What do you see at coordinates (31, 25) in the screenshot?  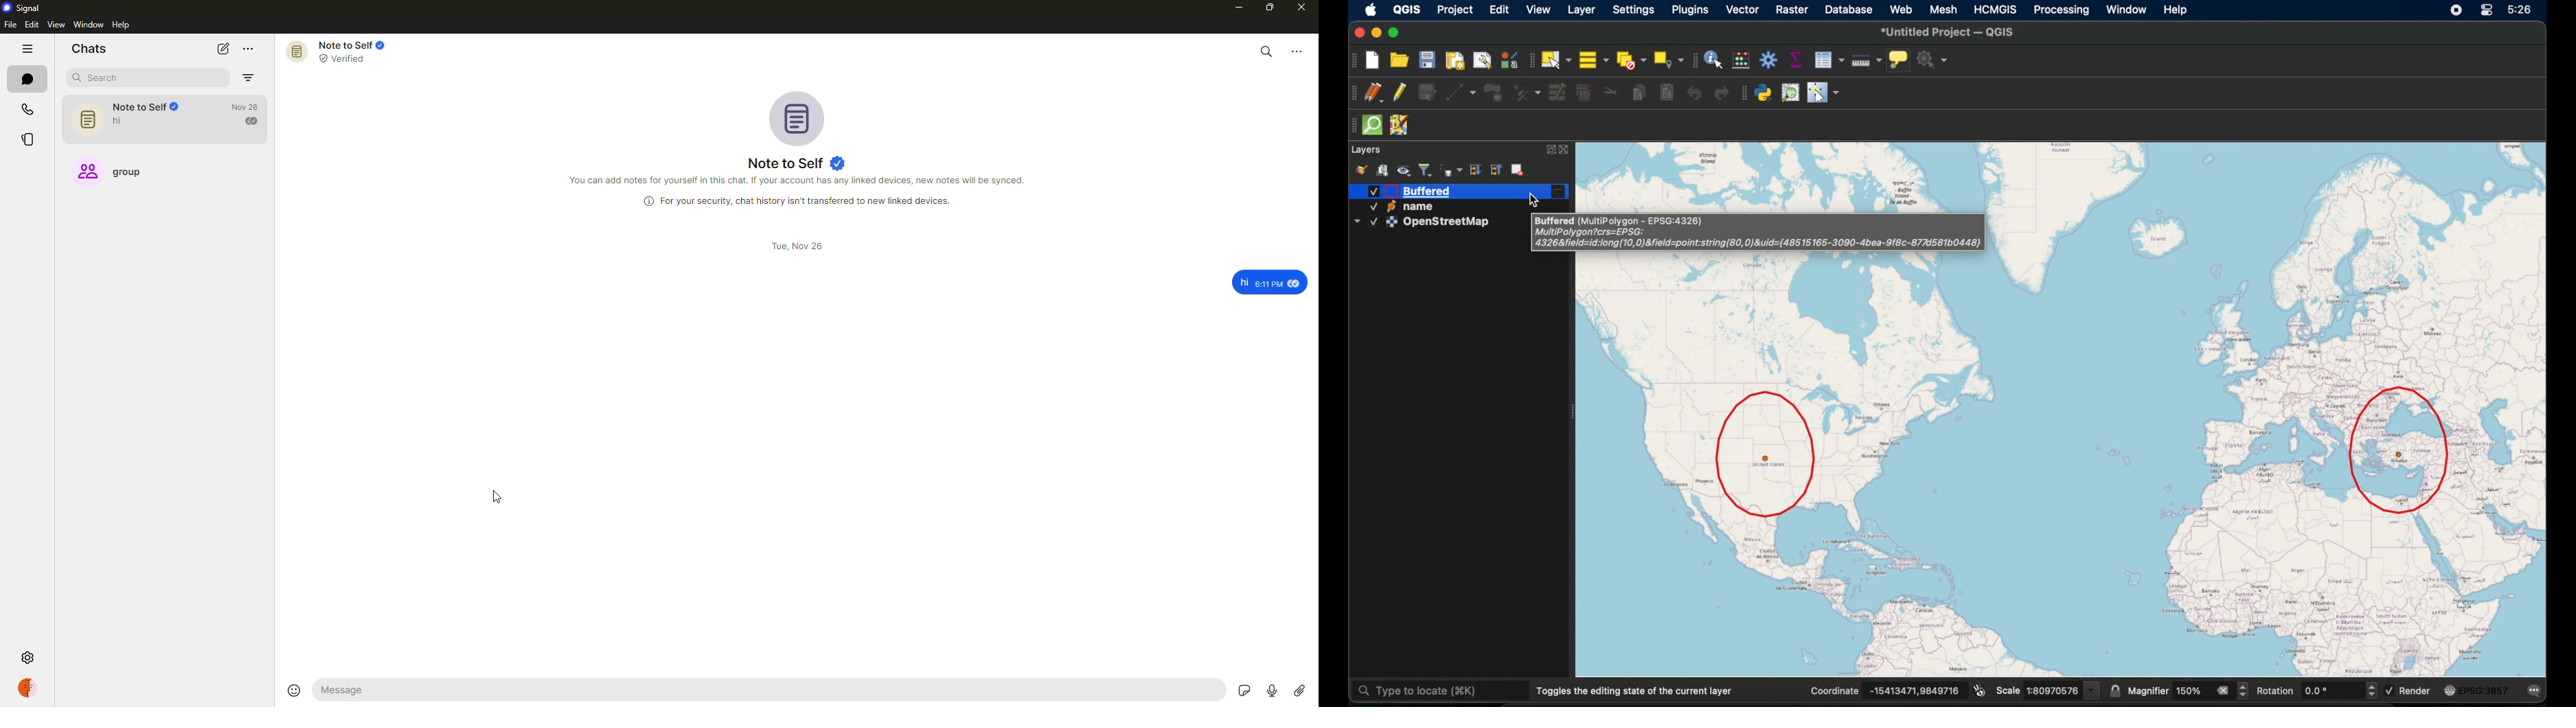 I see `edit` at bounding box center [31, 25].